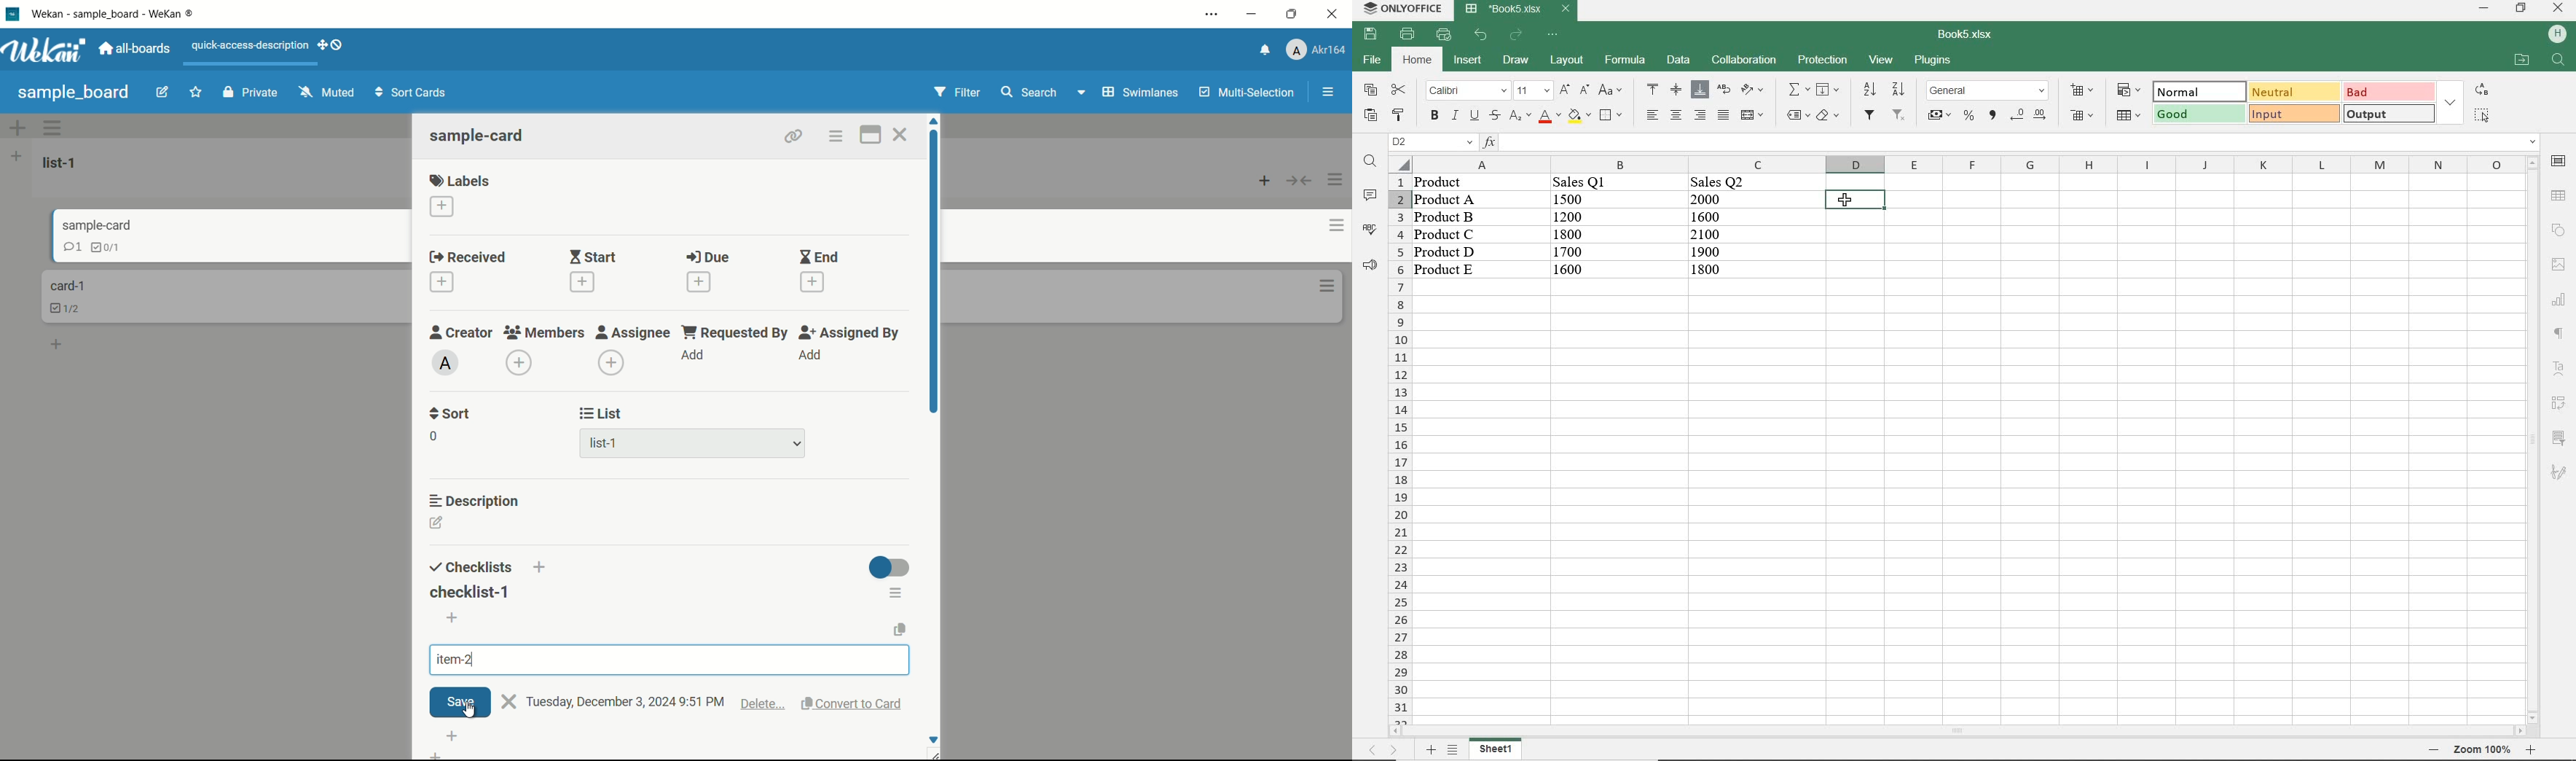 This screenshot has height=784, width=2576. Describe the element at coordinates (1625, 60) in the screenshot. I see `formula` at that location.